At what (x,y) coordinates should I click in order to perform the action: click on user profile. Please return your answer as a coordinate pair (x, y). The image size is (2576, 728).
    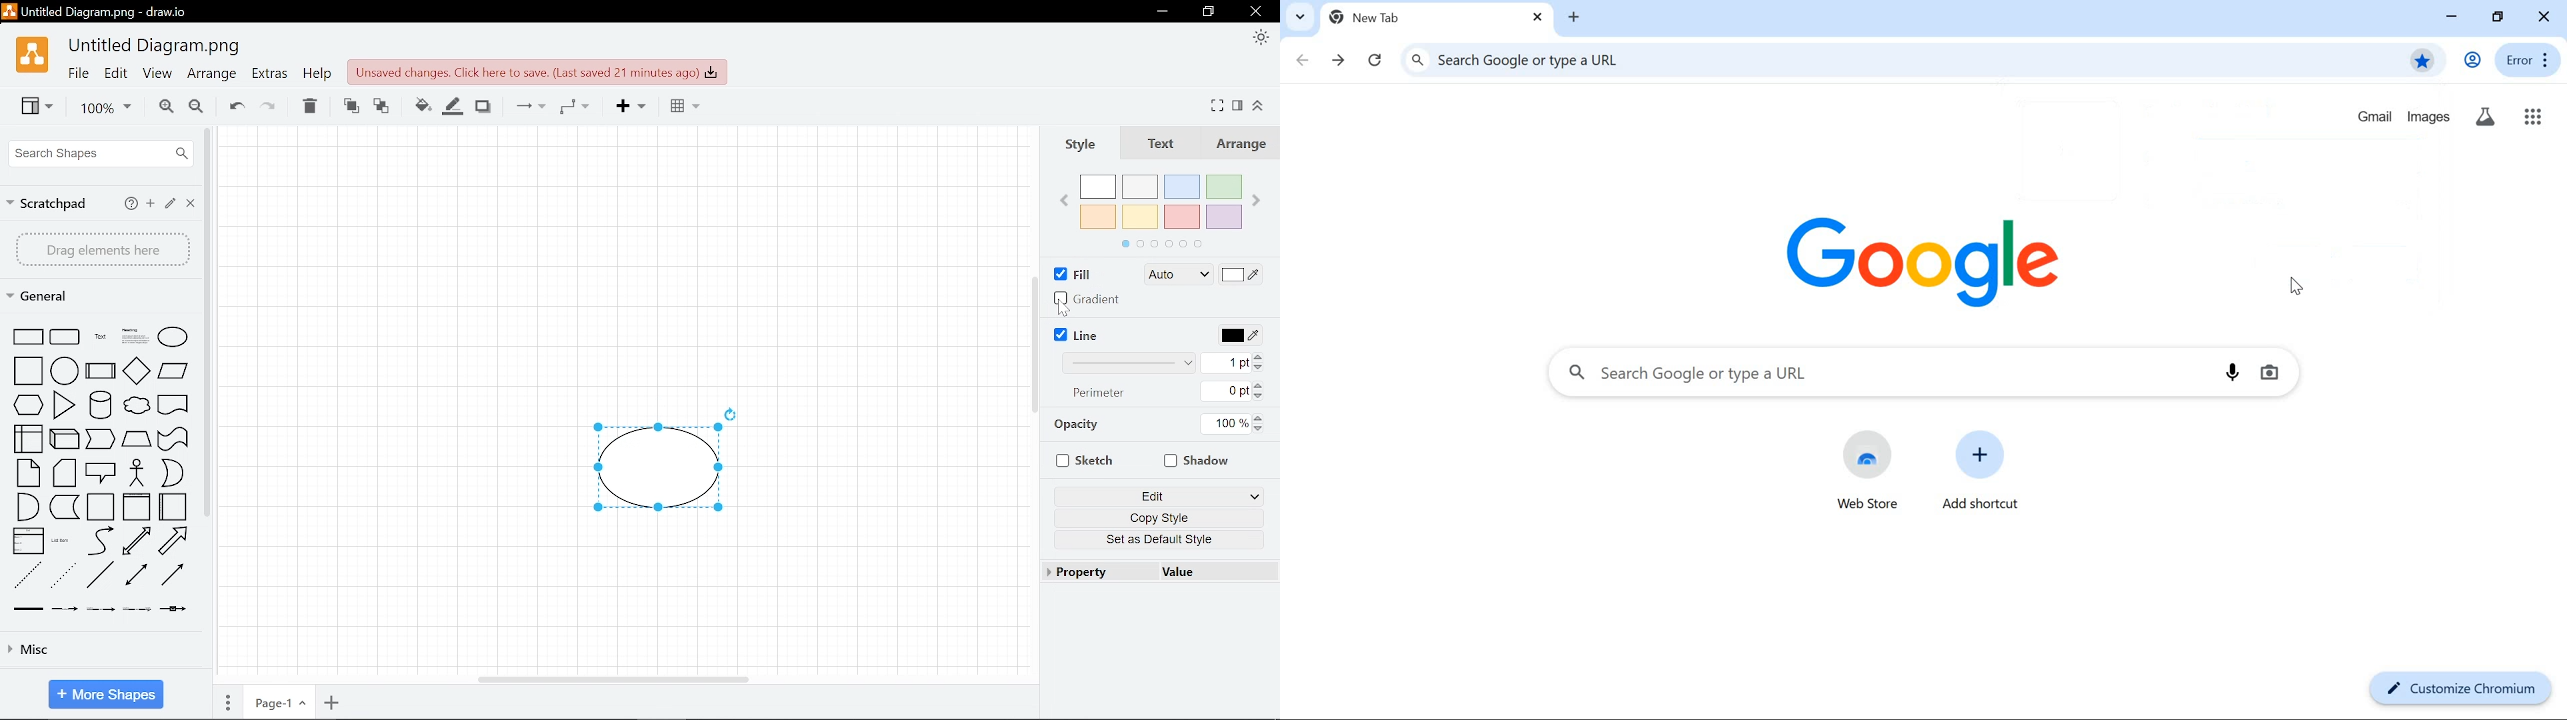
    Looking at the image, I should click on (2472, 60).